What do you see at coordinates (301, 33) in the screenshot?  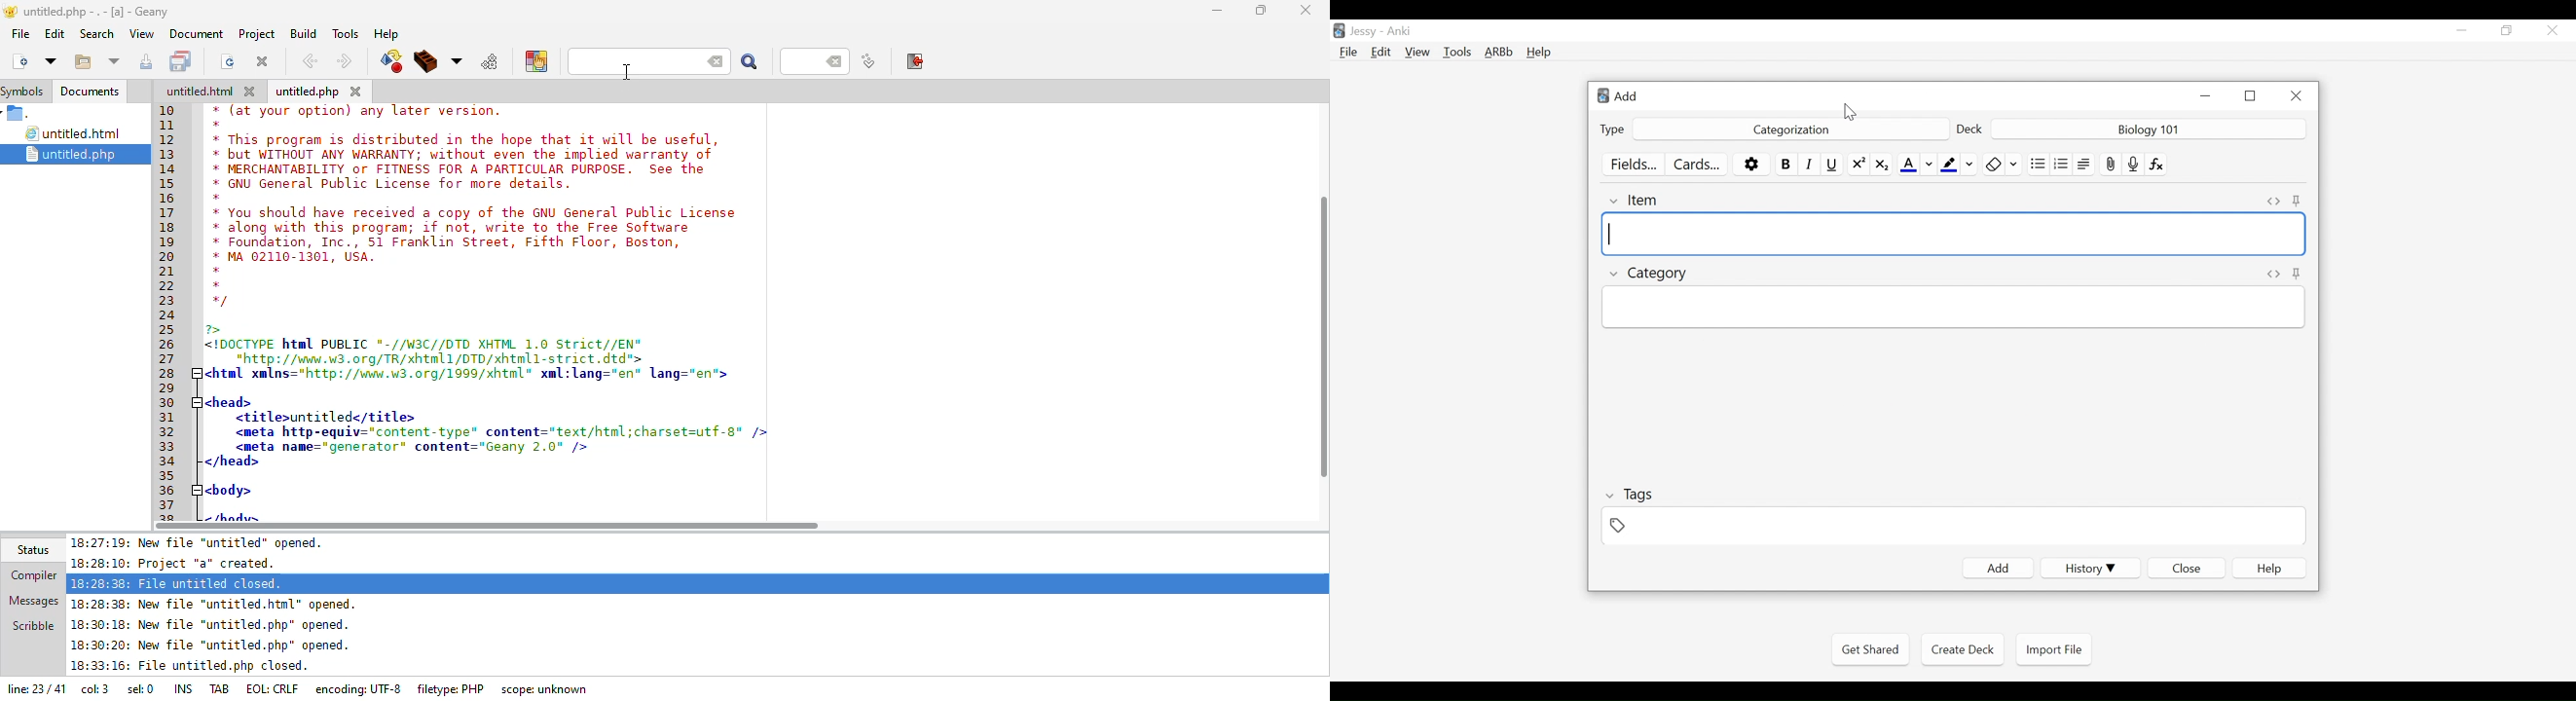 I see `build` at bounding box center [301, 33].